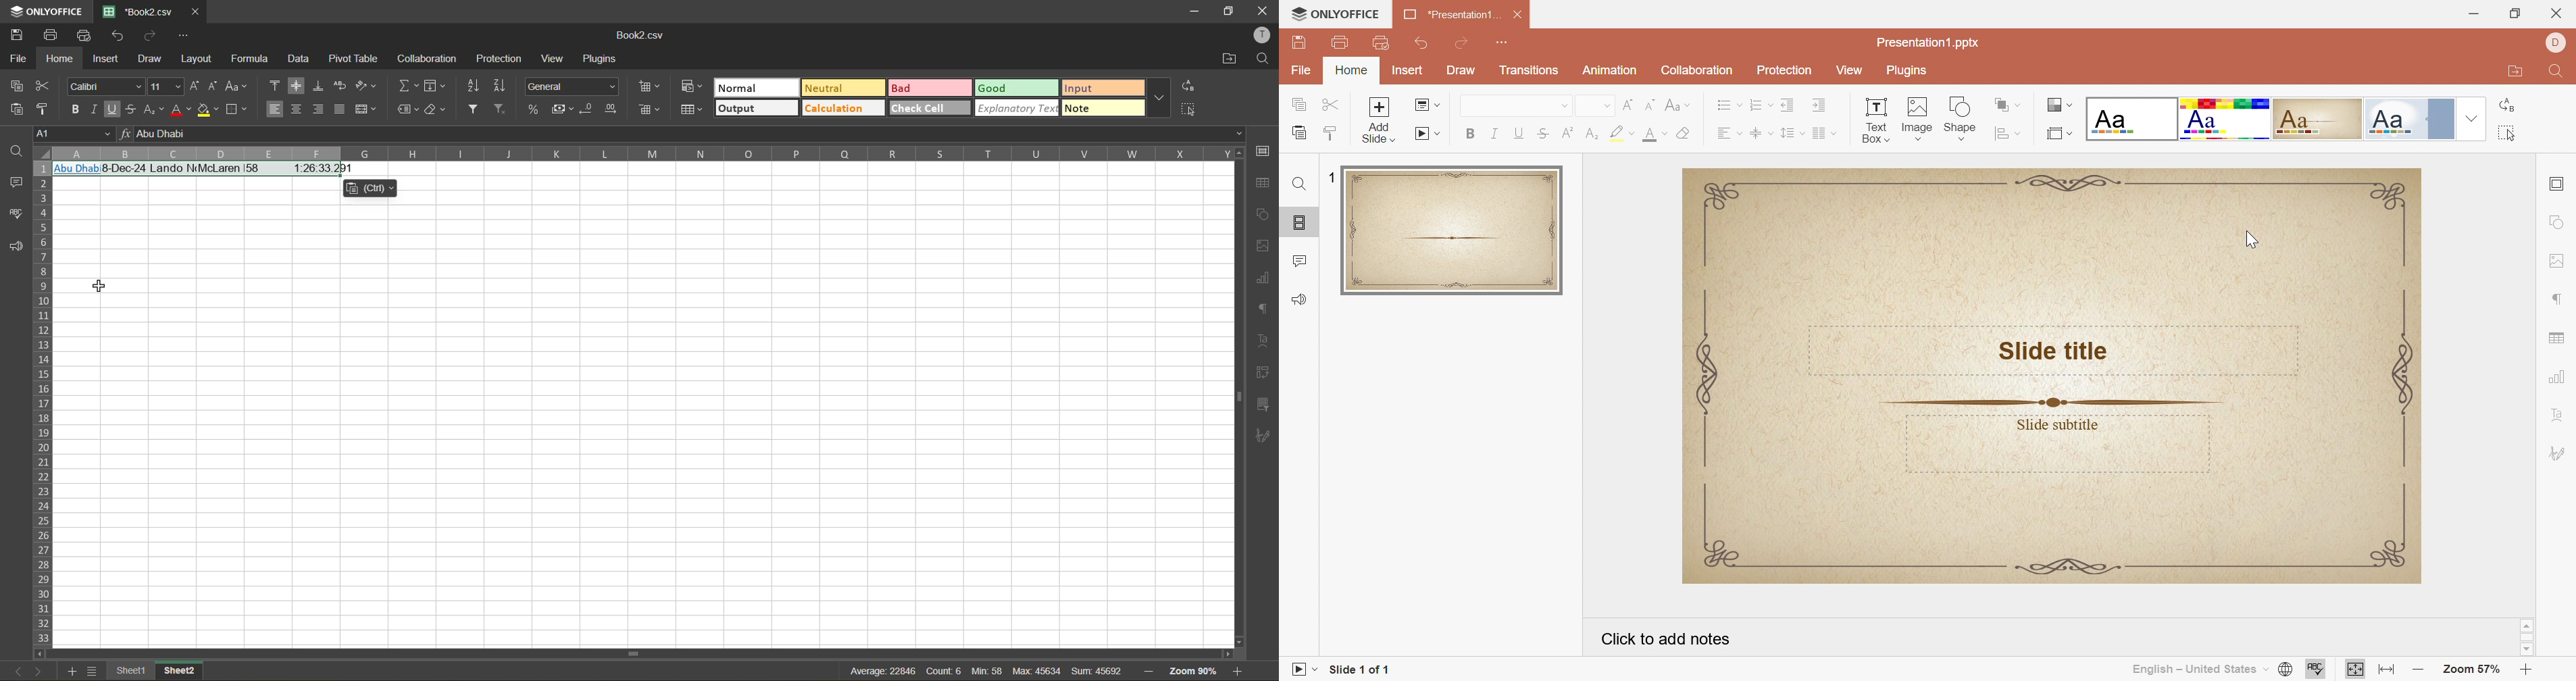 The image size is (2576, 700). Describe the element at coordinates (1264, 151) in the screenshot. I see `call settings` at that location.